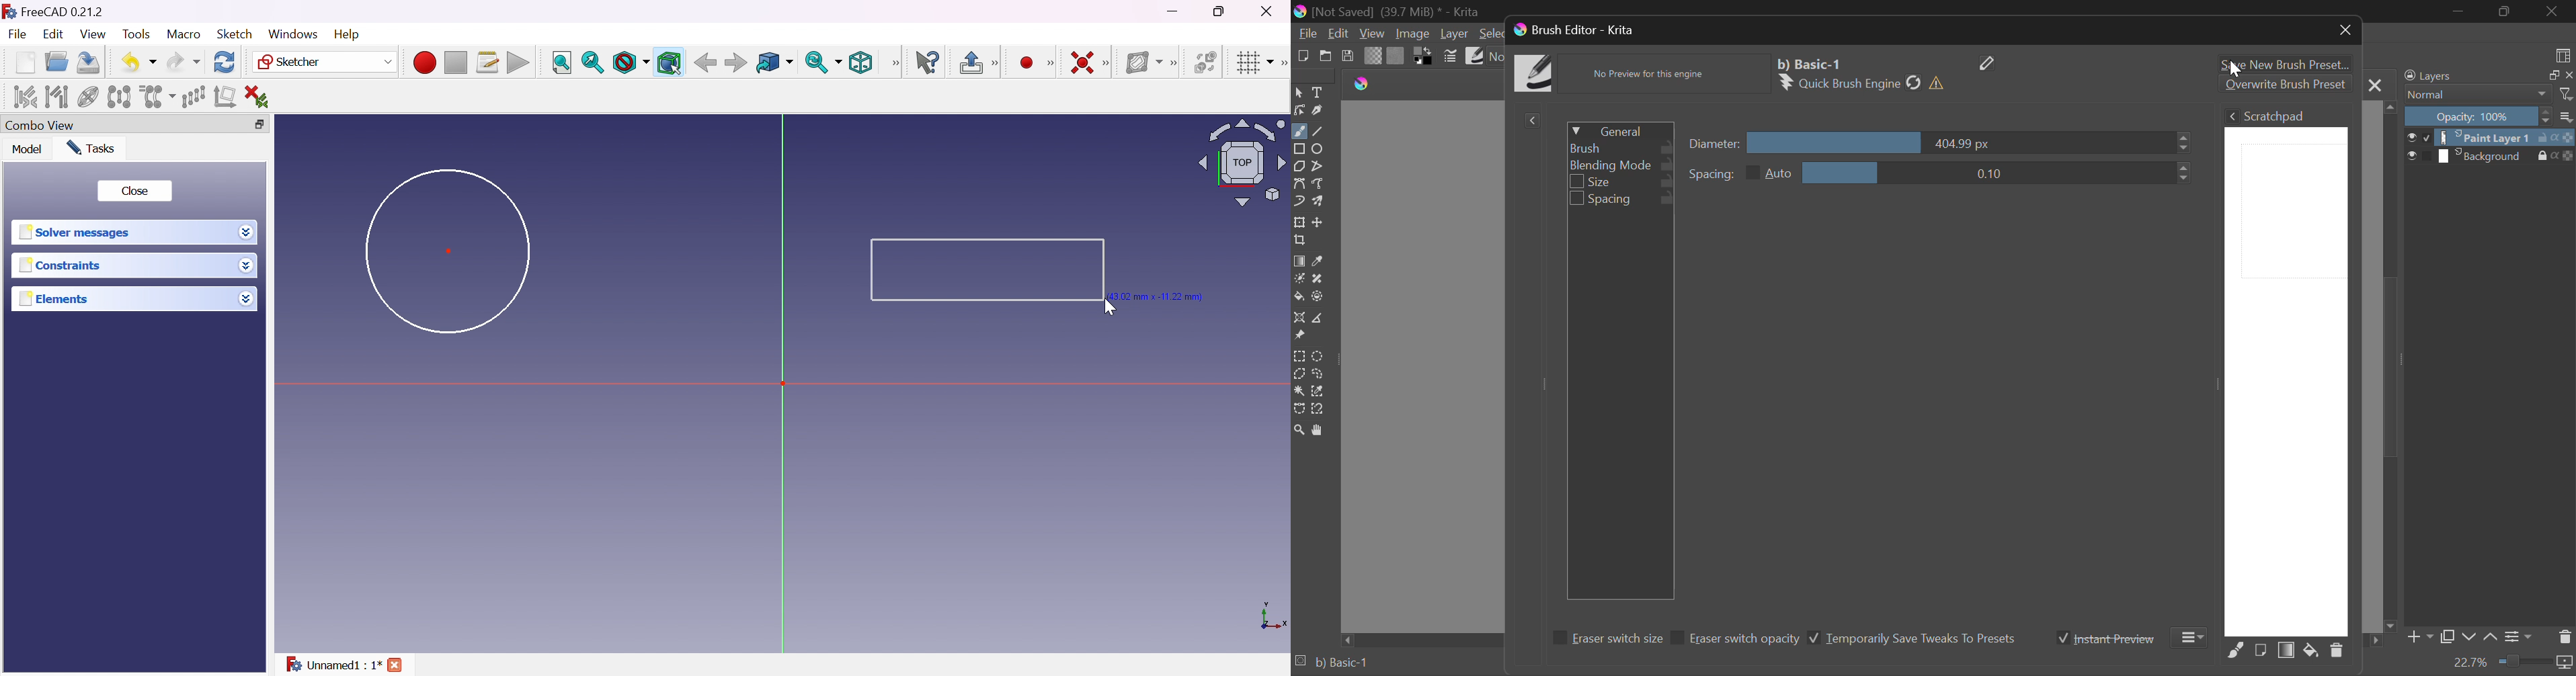 The height and width of the screenshot is (700, 2576). Describe the element at coordinates (120, 96) in the screenshot. I see `Symmetry` at that location.